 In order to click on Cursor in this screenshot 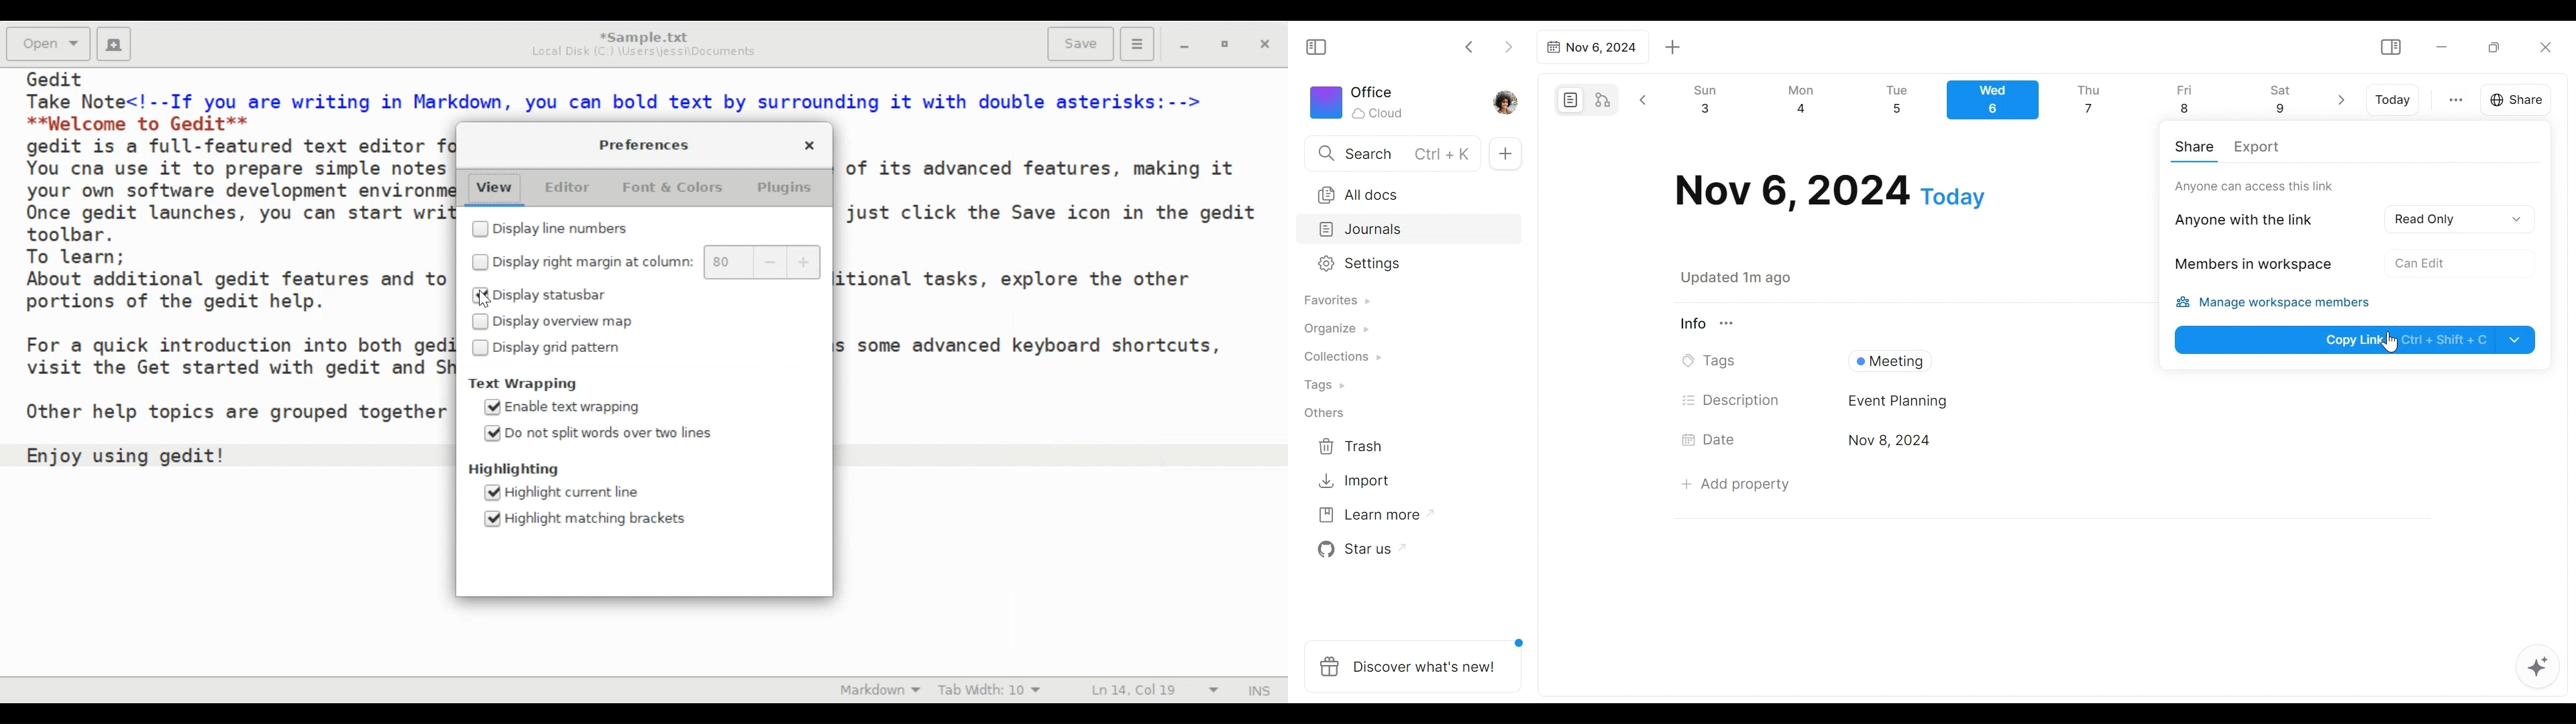, I will do `click(2398, 341)`.